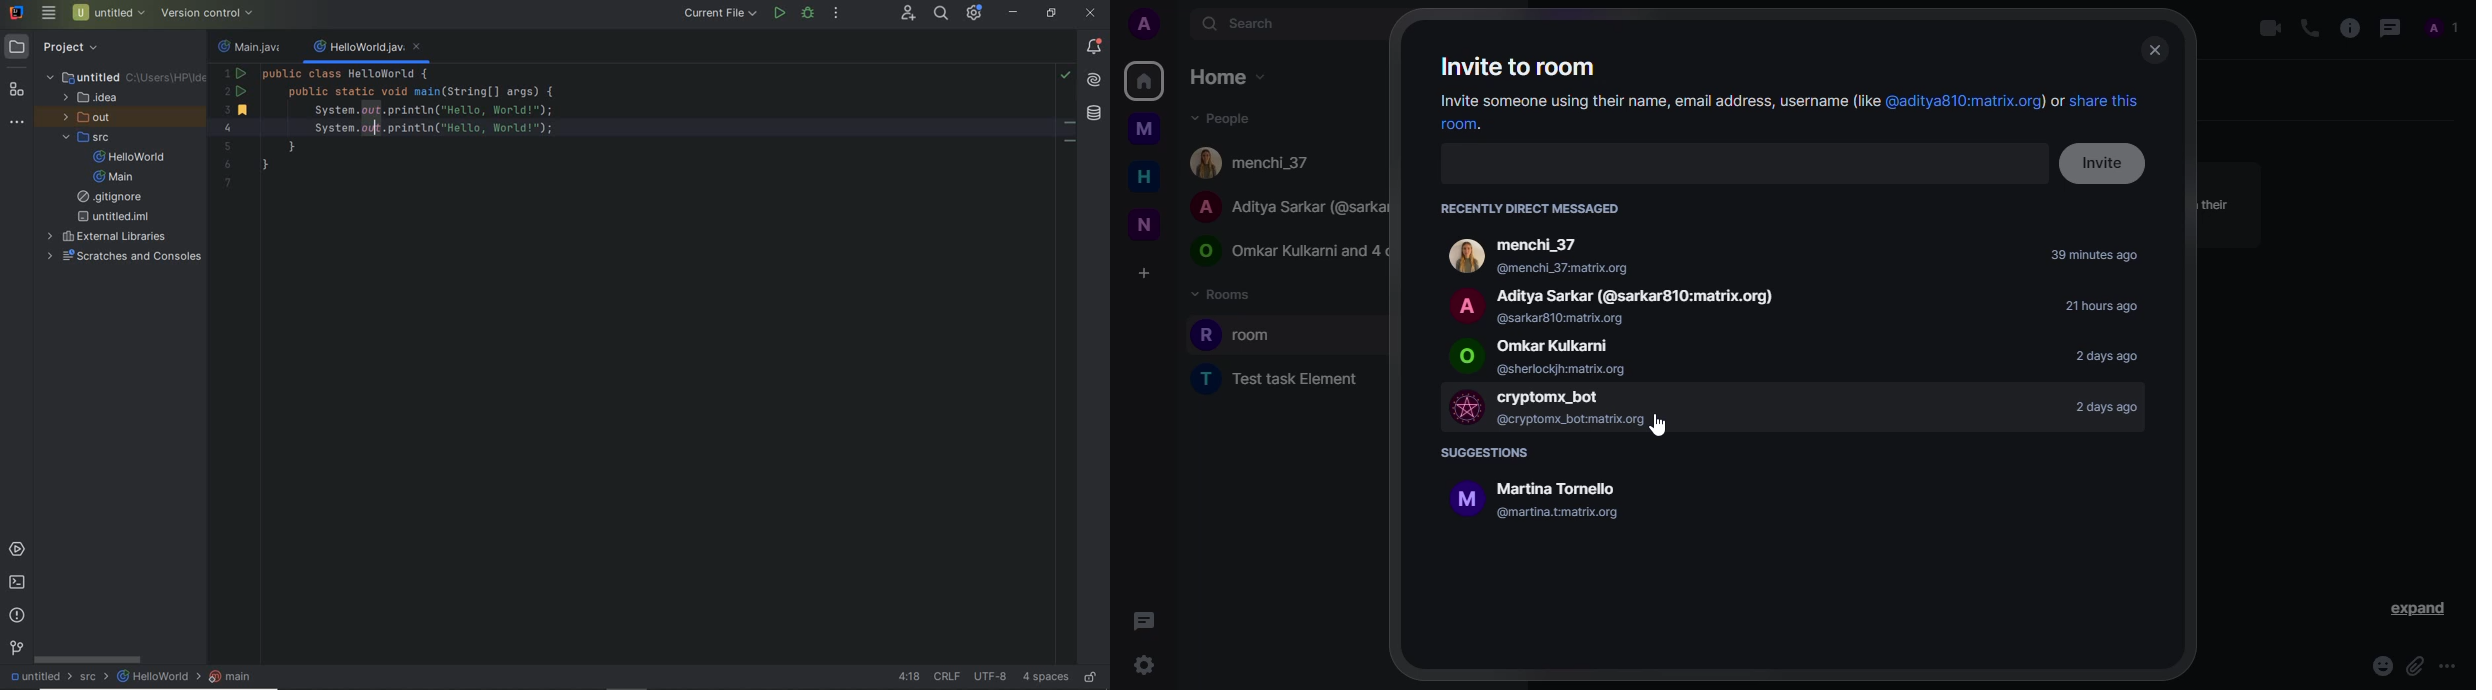  I want to click on Invite someone using their name, email address, username(like @aditya810:matrix.org) or share this room., so click(1785, 112).